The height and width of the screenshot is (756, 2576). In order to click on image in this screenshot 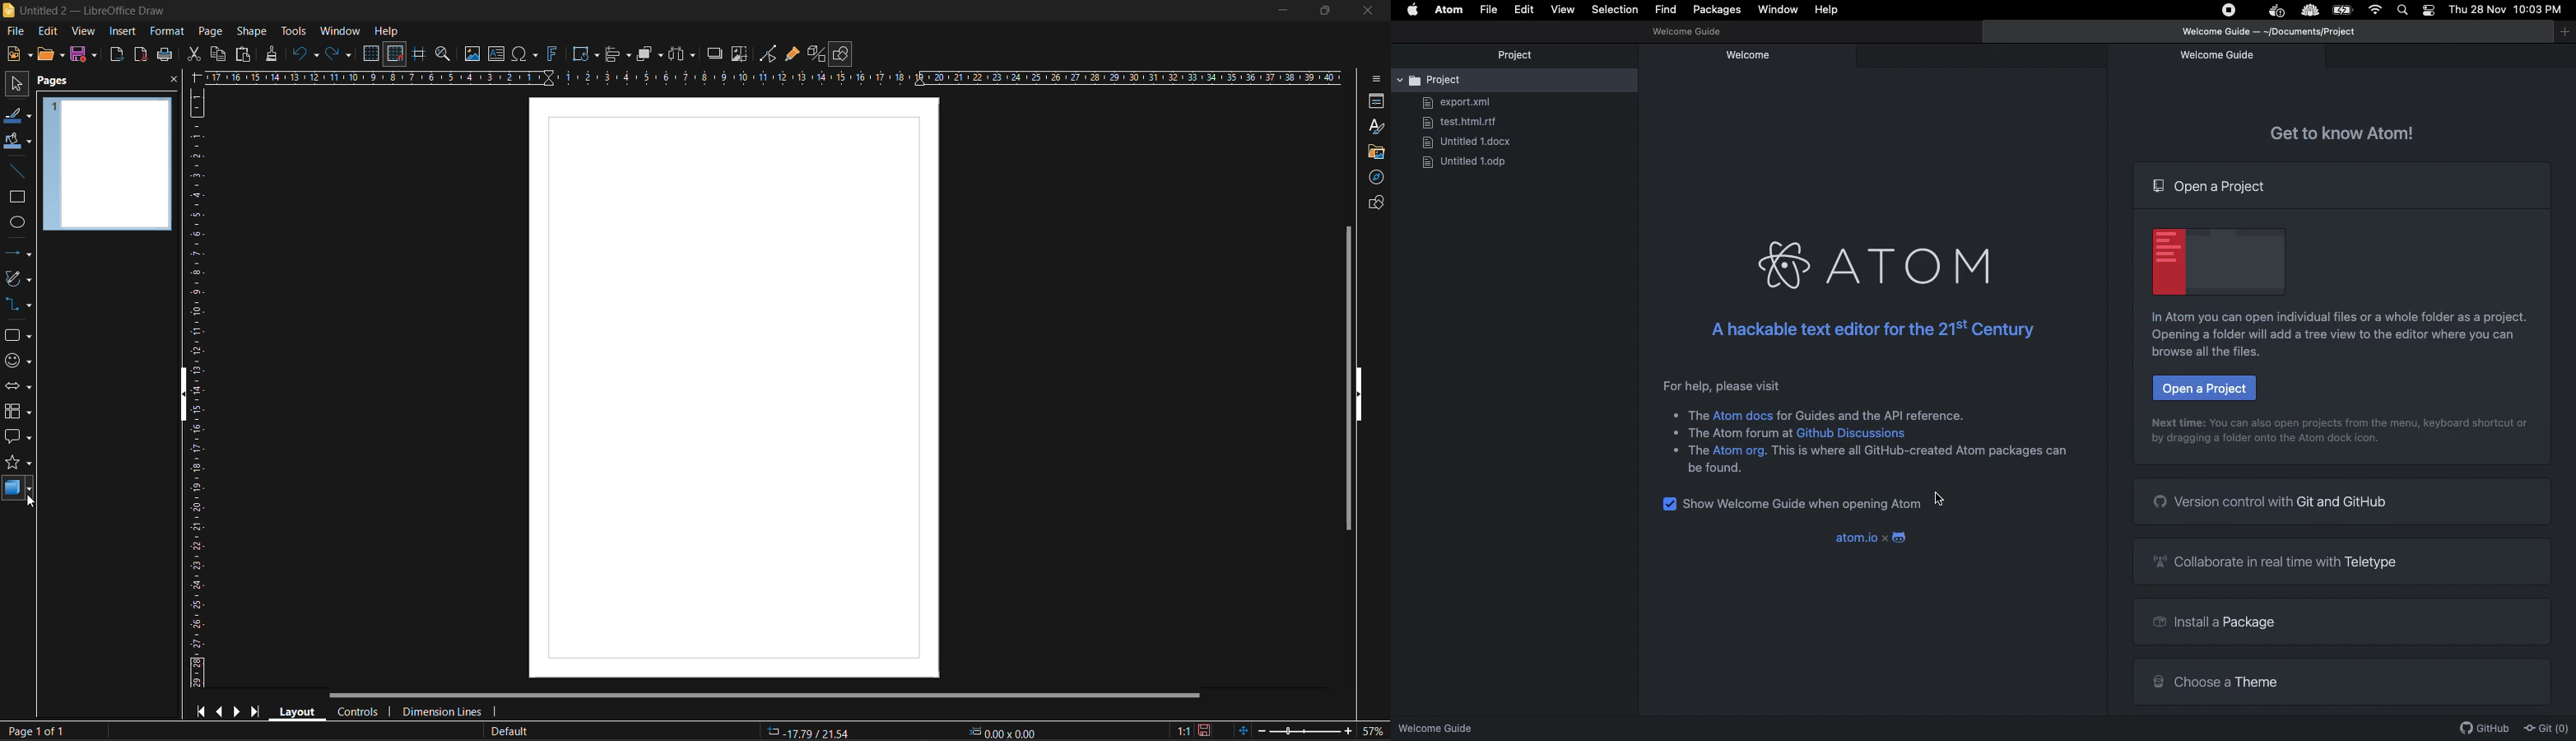, I will do `click(473, 55)`.